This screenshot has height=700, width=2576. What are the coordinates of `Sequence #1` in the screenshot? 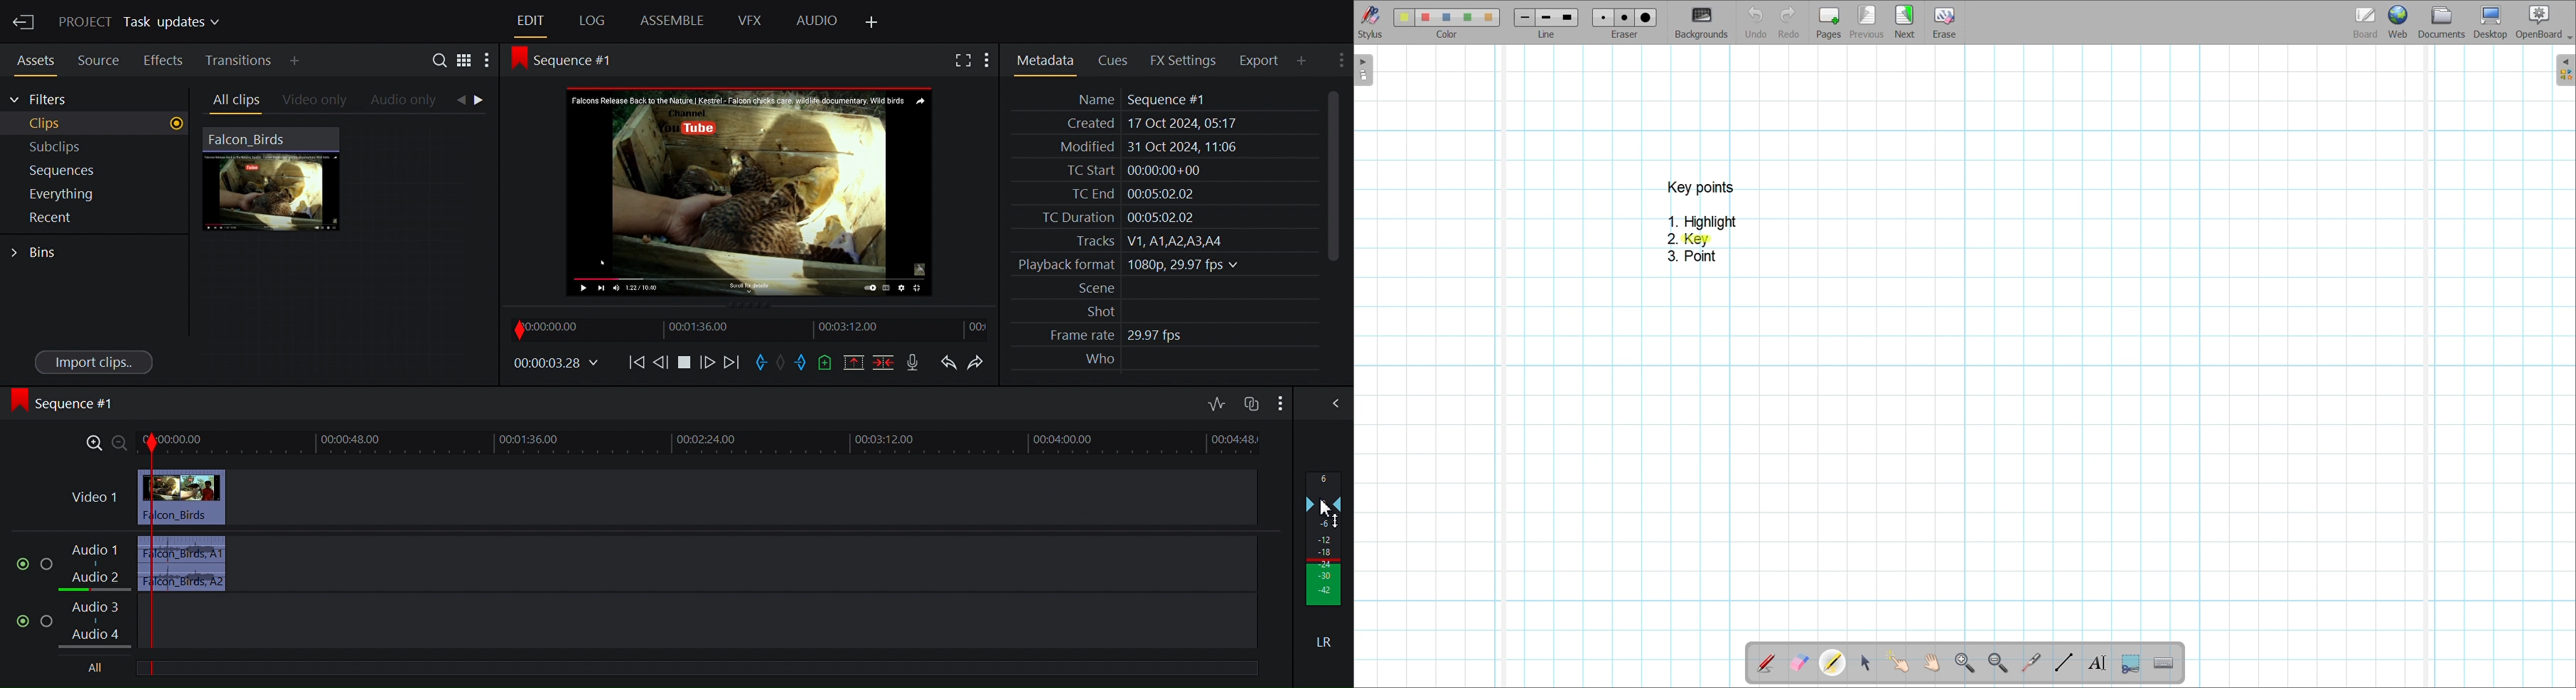 It's located at (65, 406).